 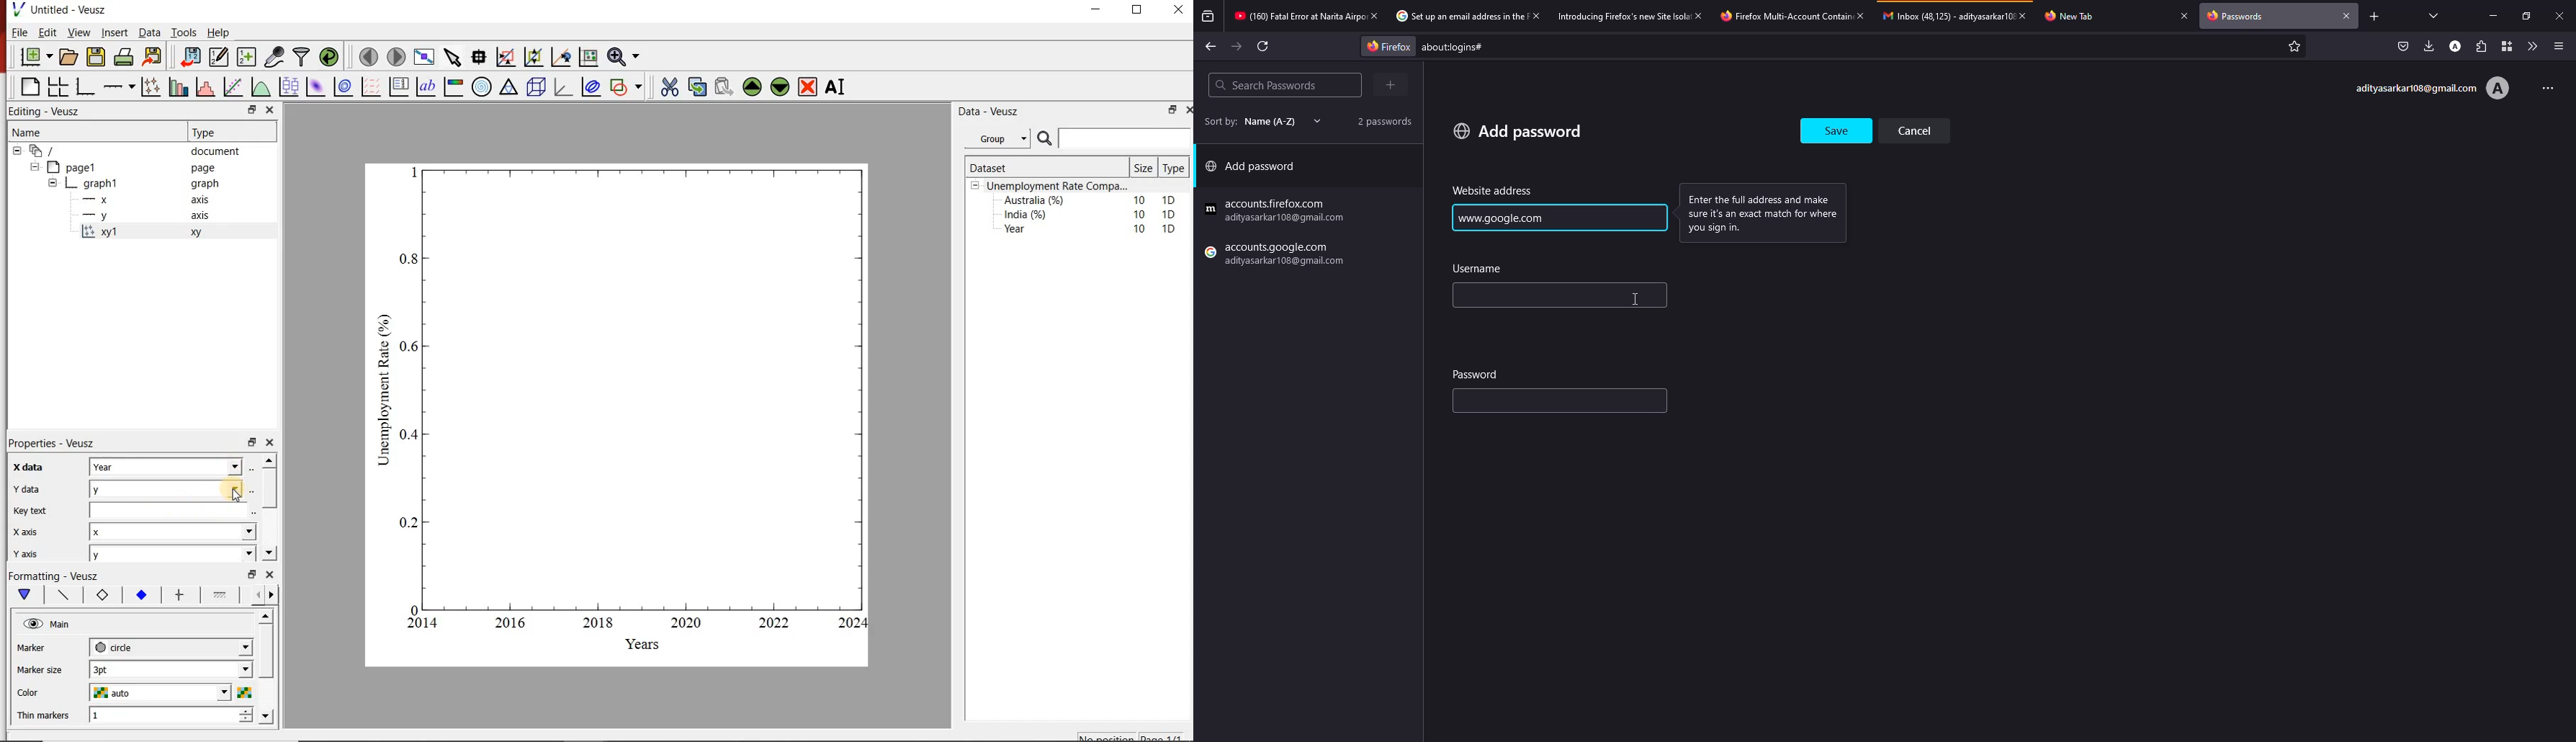 What do you see at coordinates (2480, 46) in the screenshot?
I see `extensions` at bounding box center [2480, 46].